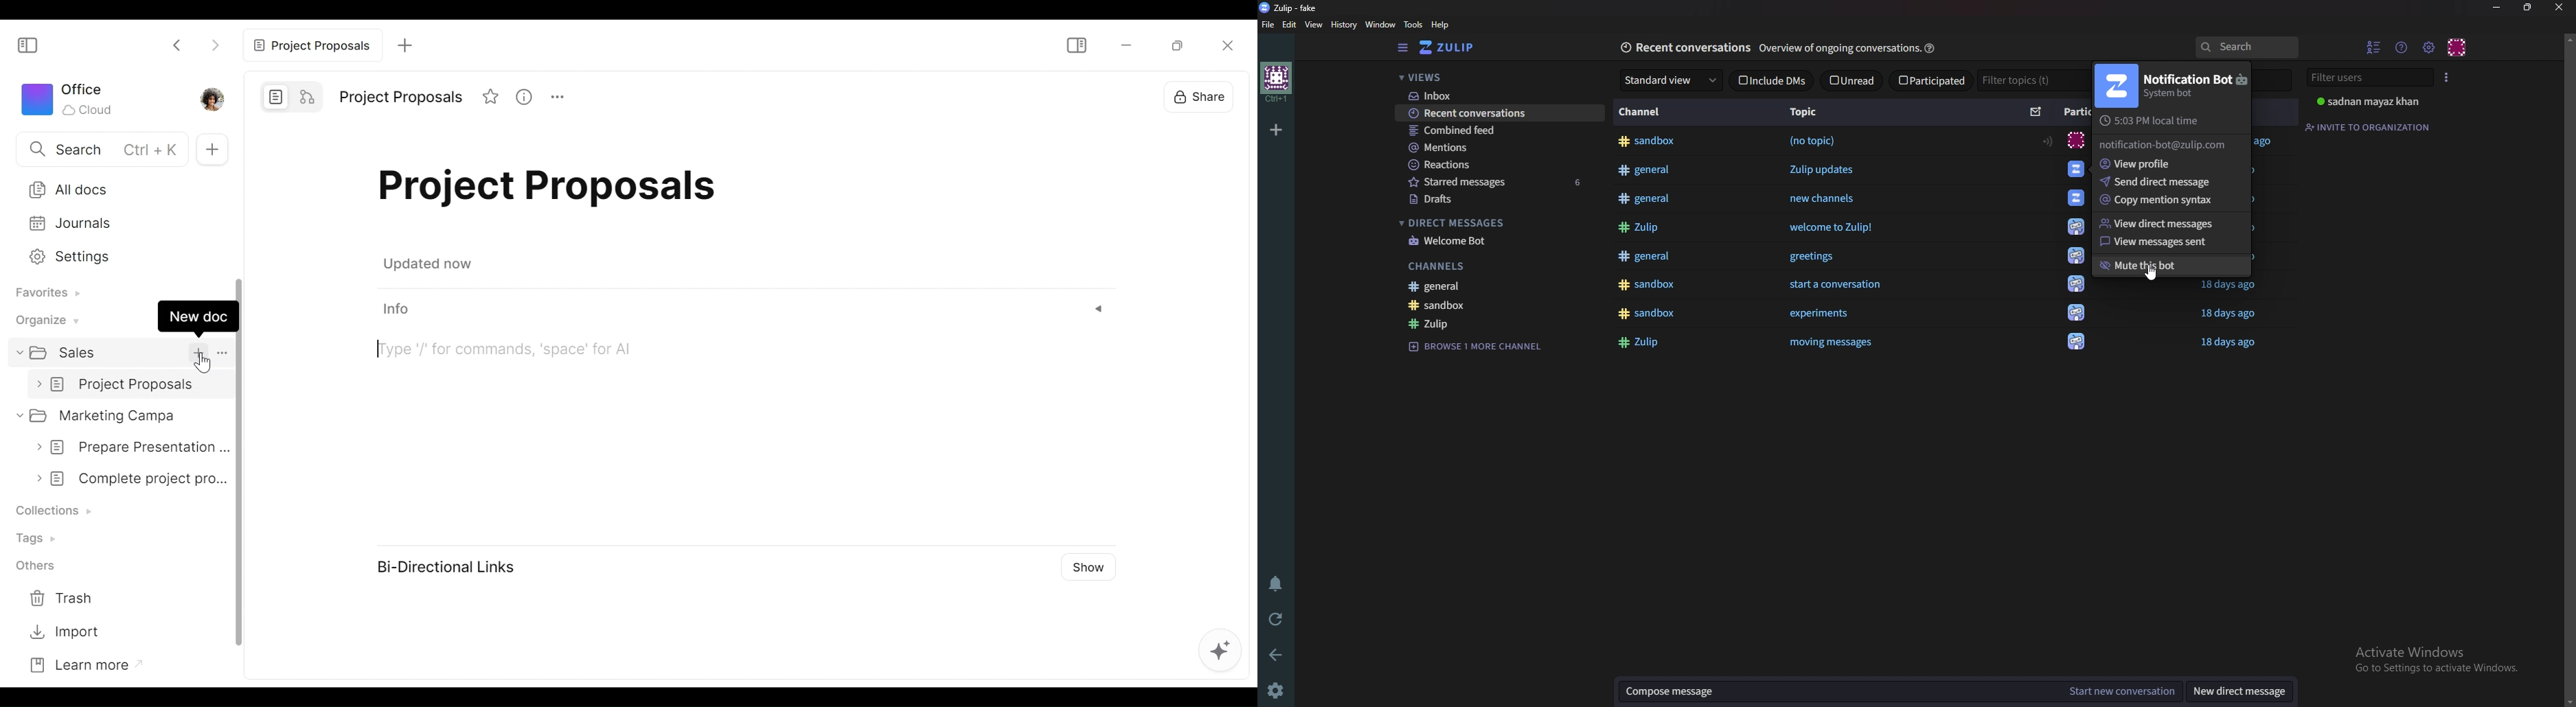 Image resolution: width=2576 pixels, height=728 pixels. I want to click on icon, so click(2077, 256).